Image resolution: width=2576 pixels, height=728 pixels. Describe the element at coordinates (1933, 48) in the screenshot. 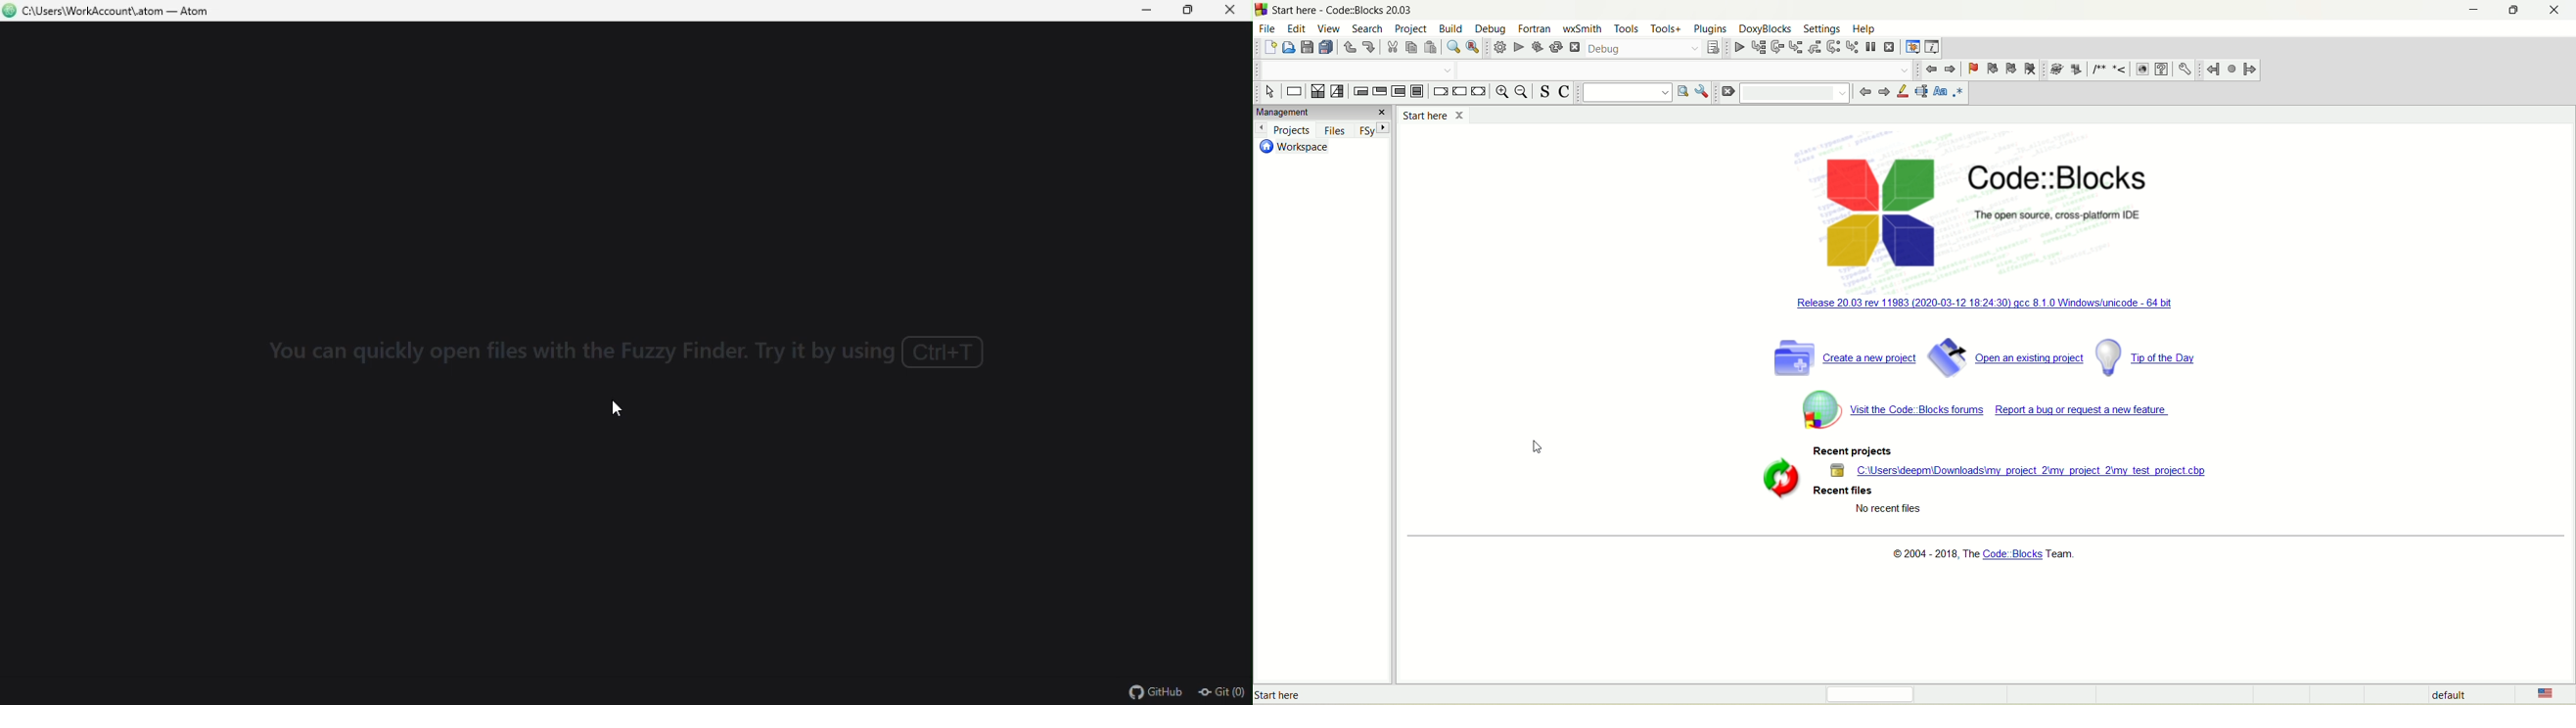

I see `various info` at that location.